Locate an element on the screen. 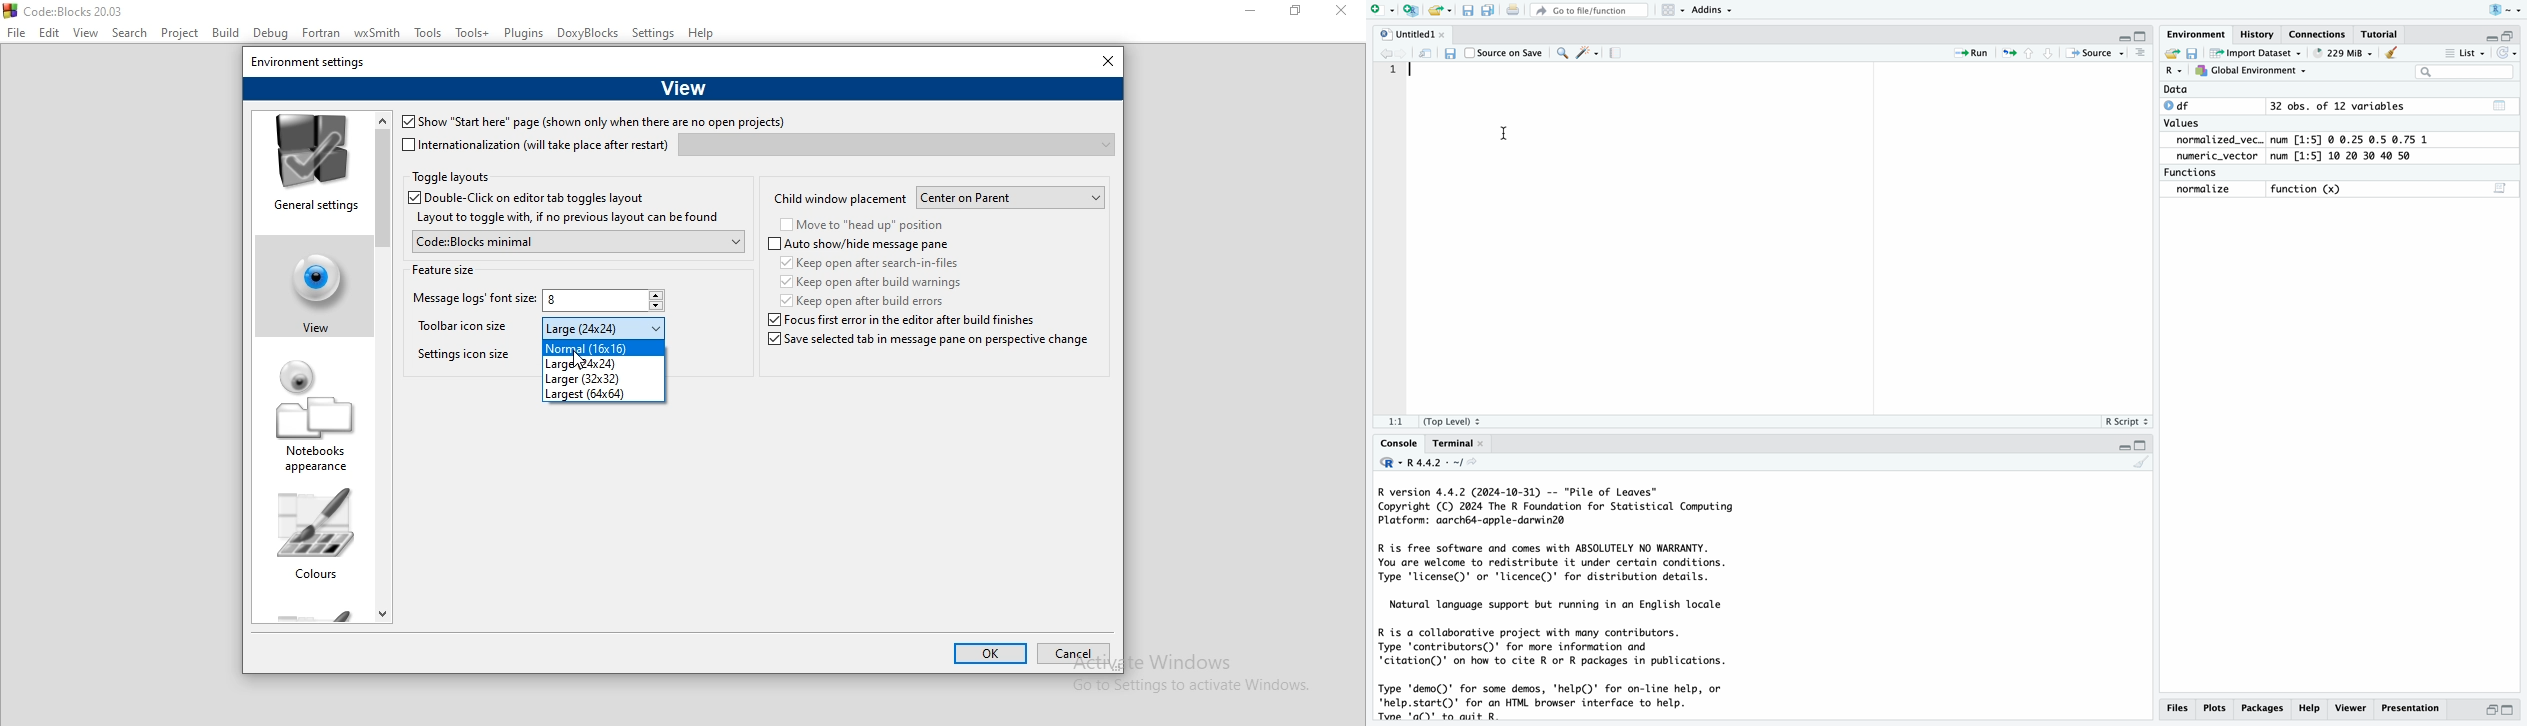 The image size is (2548, 728). Show document outline is located at coordinates (2142, 53).